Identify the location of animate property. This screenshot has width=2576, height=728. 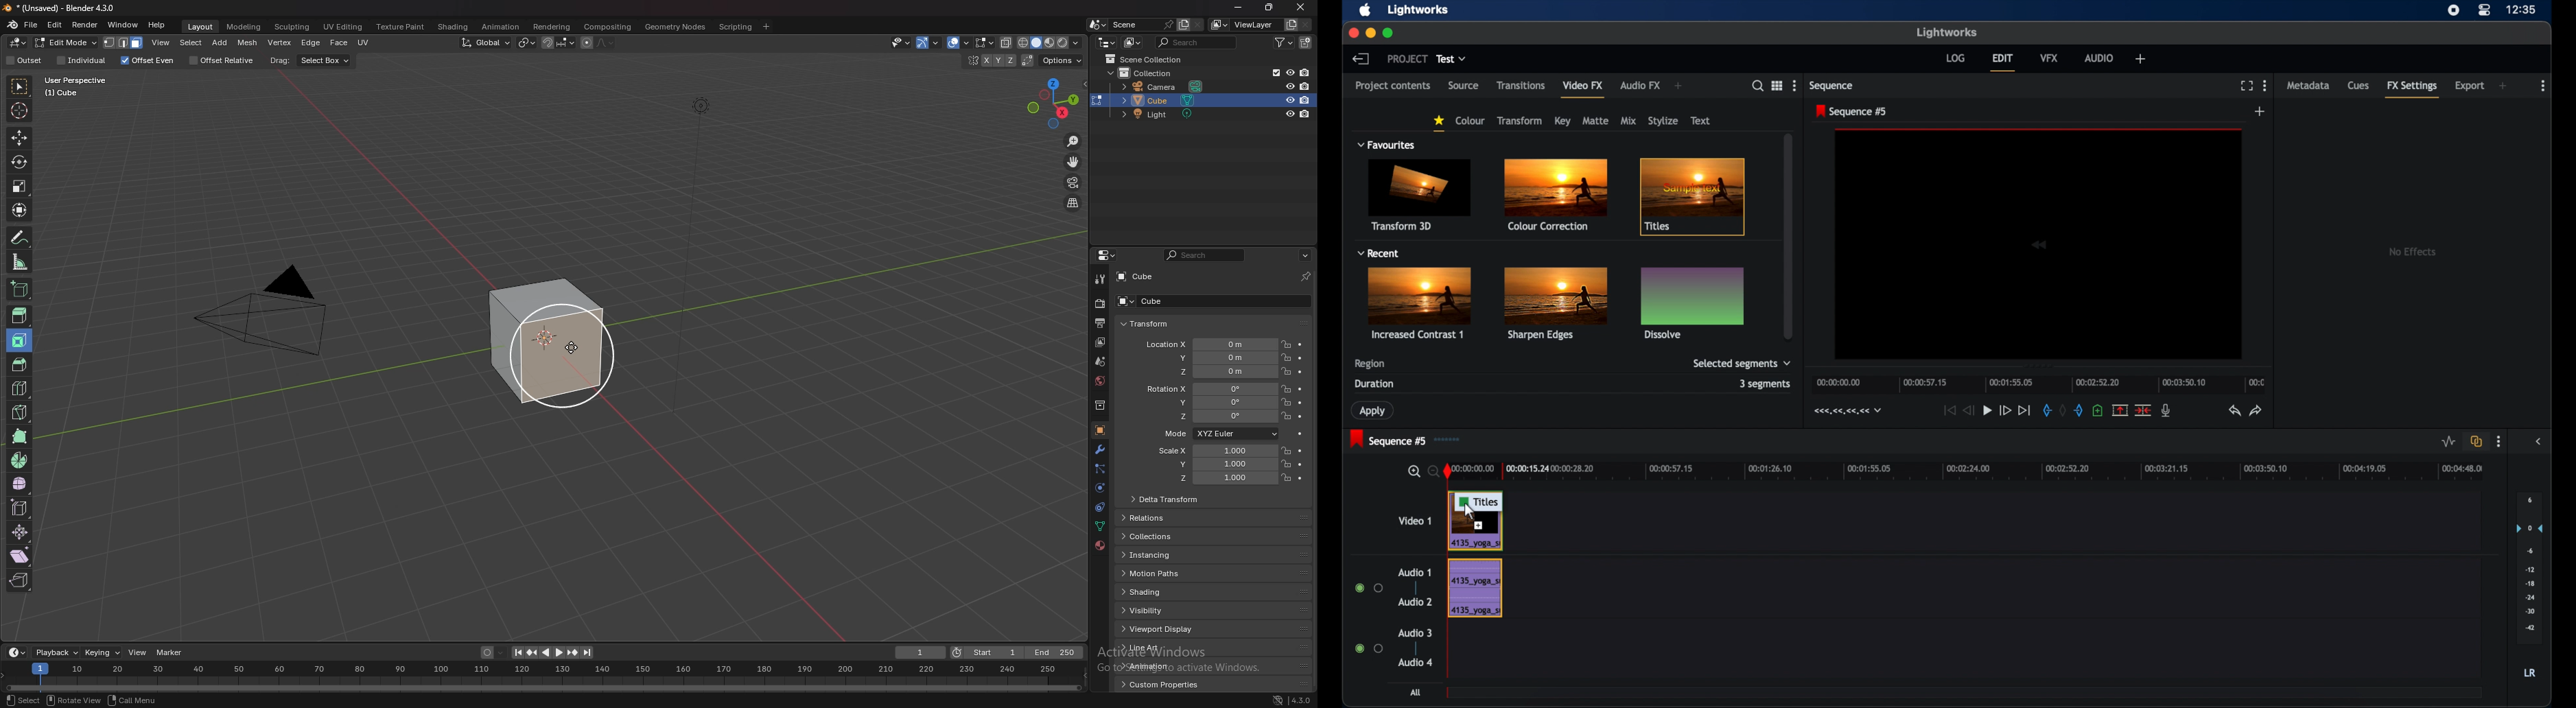
(1301, 434).